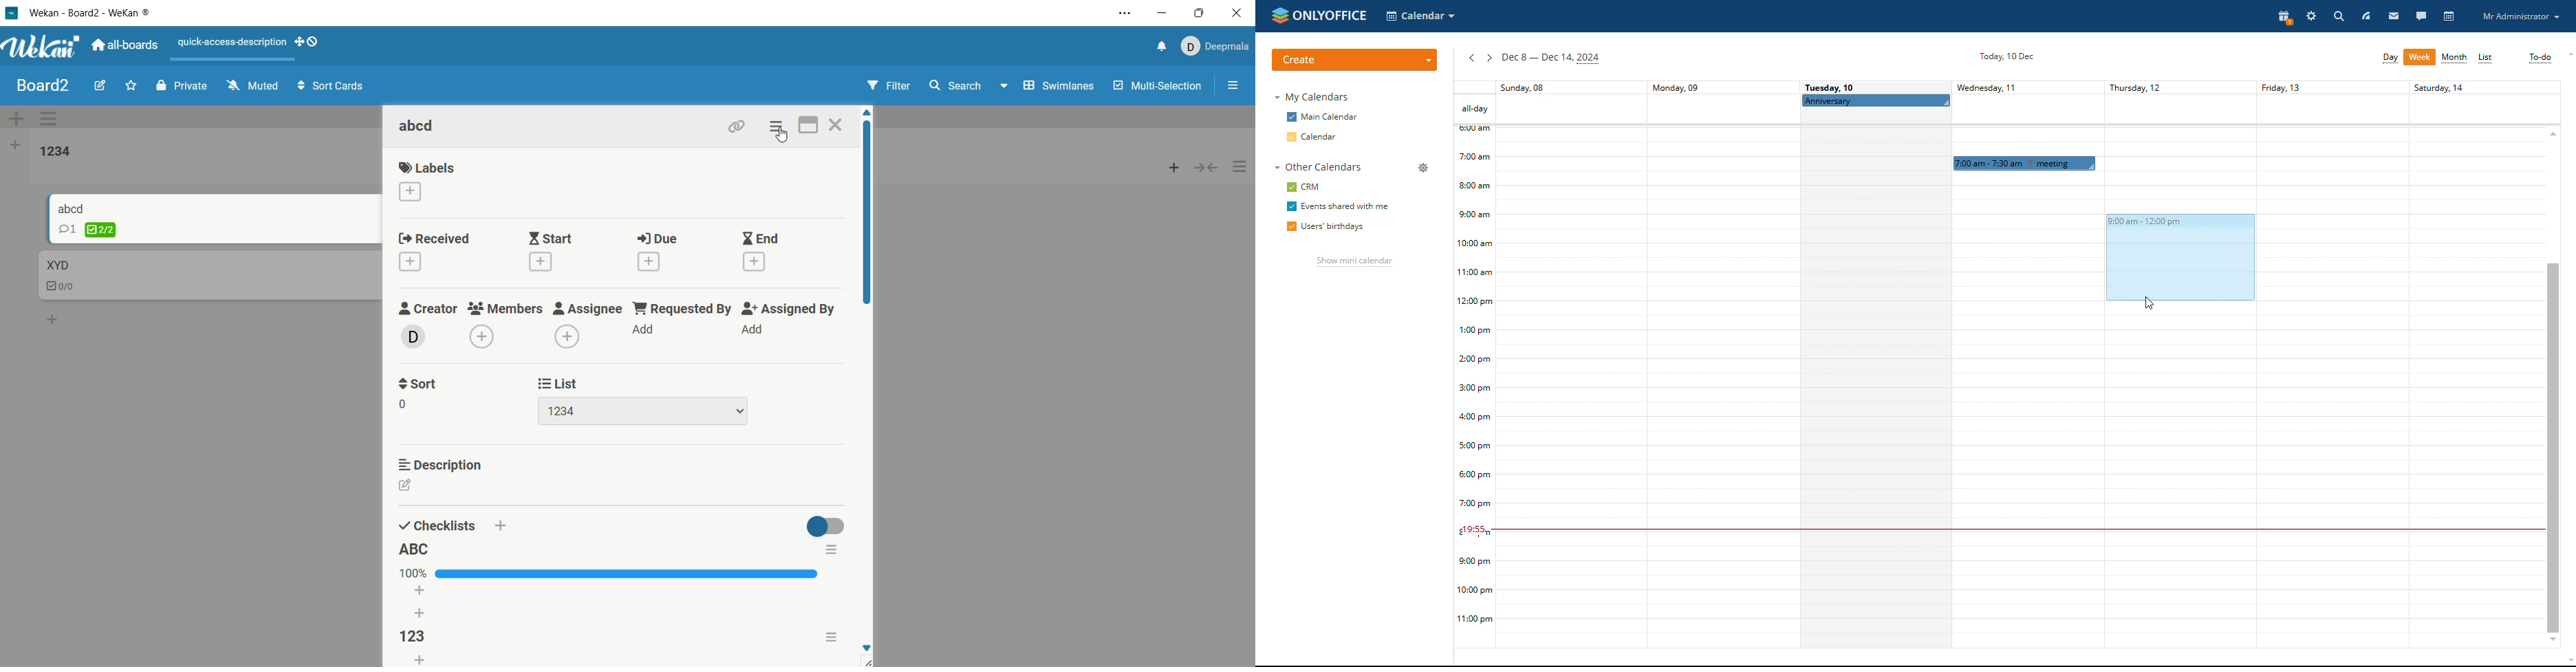  Describe the element at coordinates (657, 254) in the screenshot. I see `due` at that location.